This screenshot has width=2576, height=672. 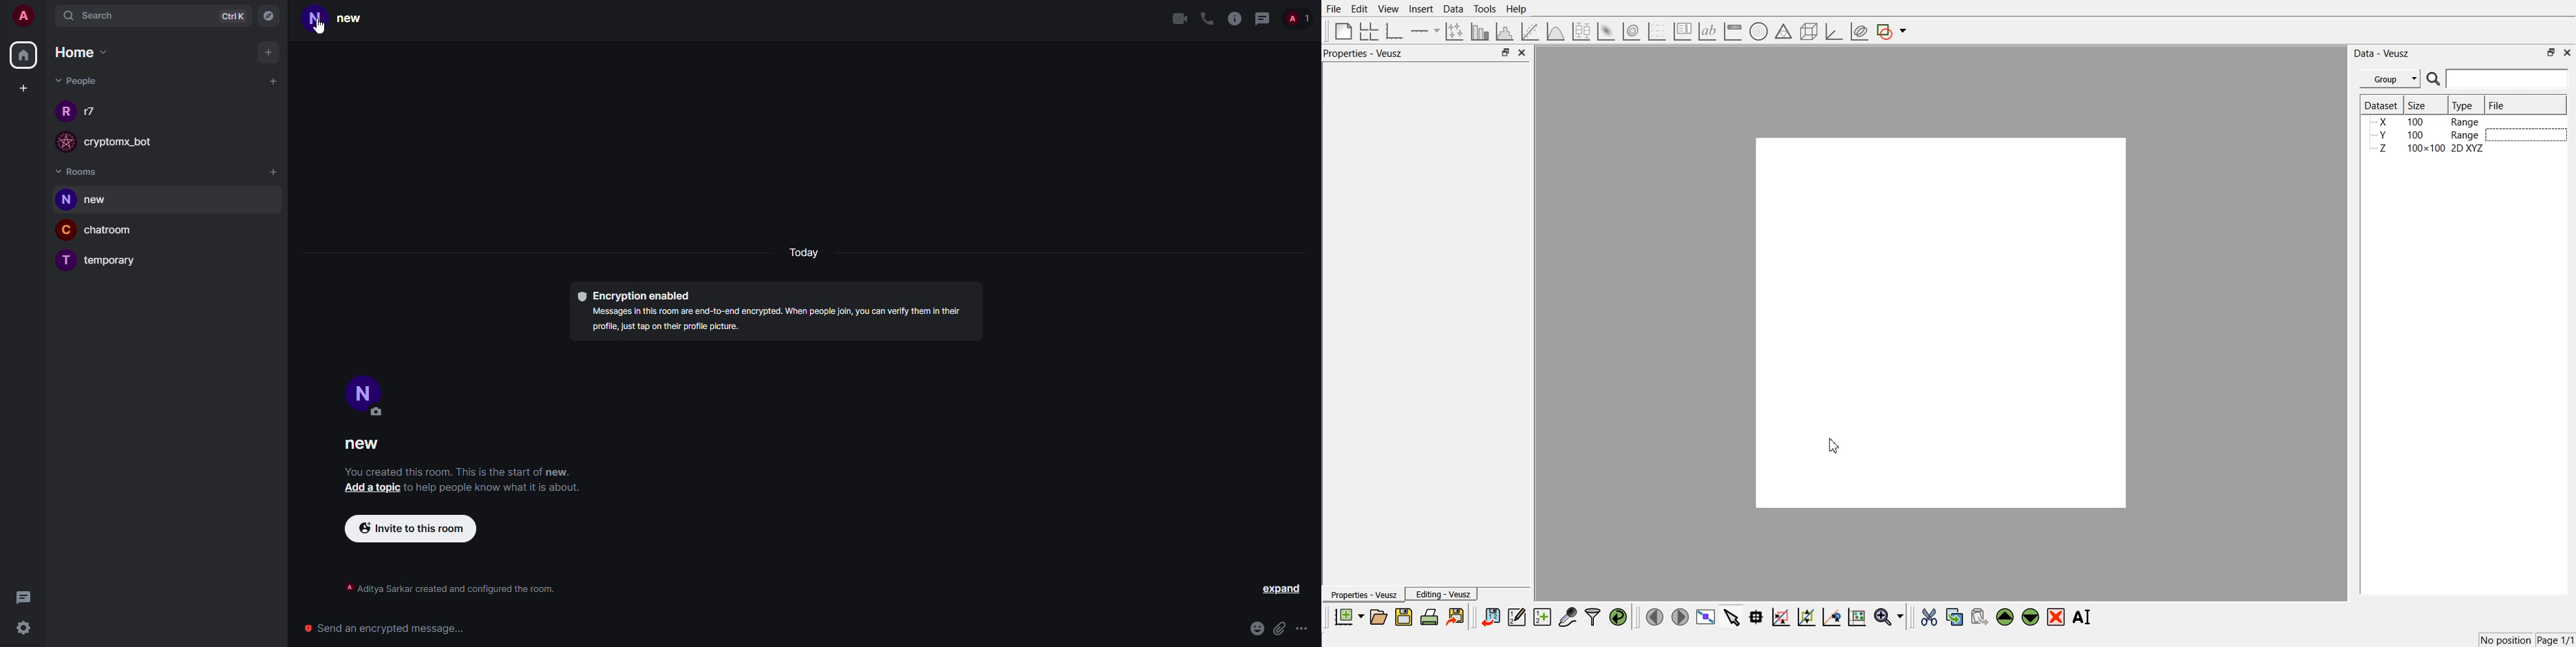 I want to click on profile, so click(x=315, y=21).